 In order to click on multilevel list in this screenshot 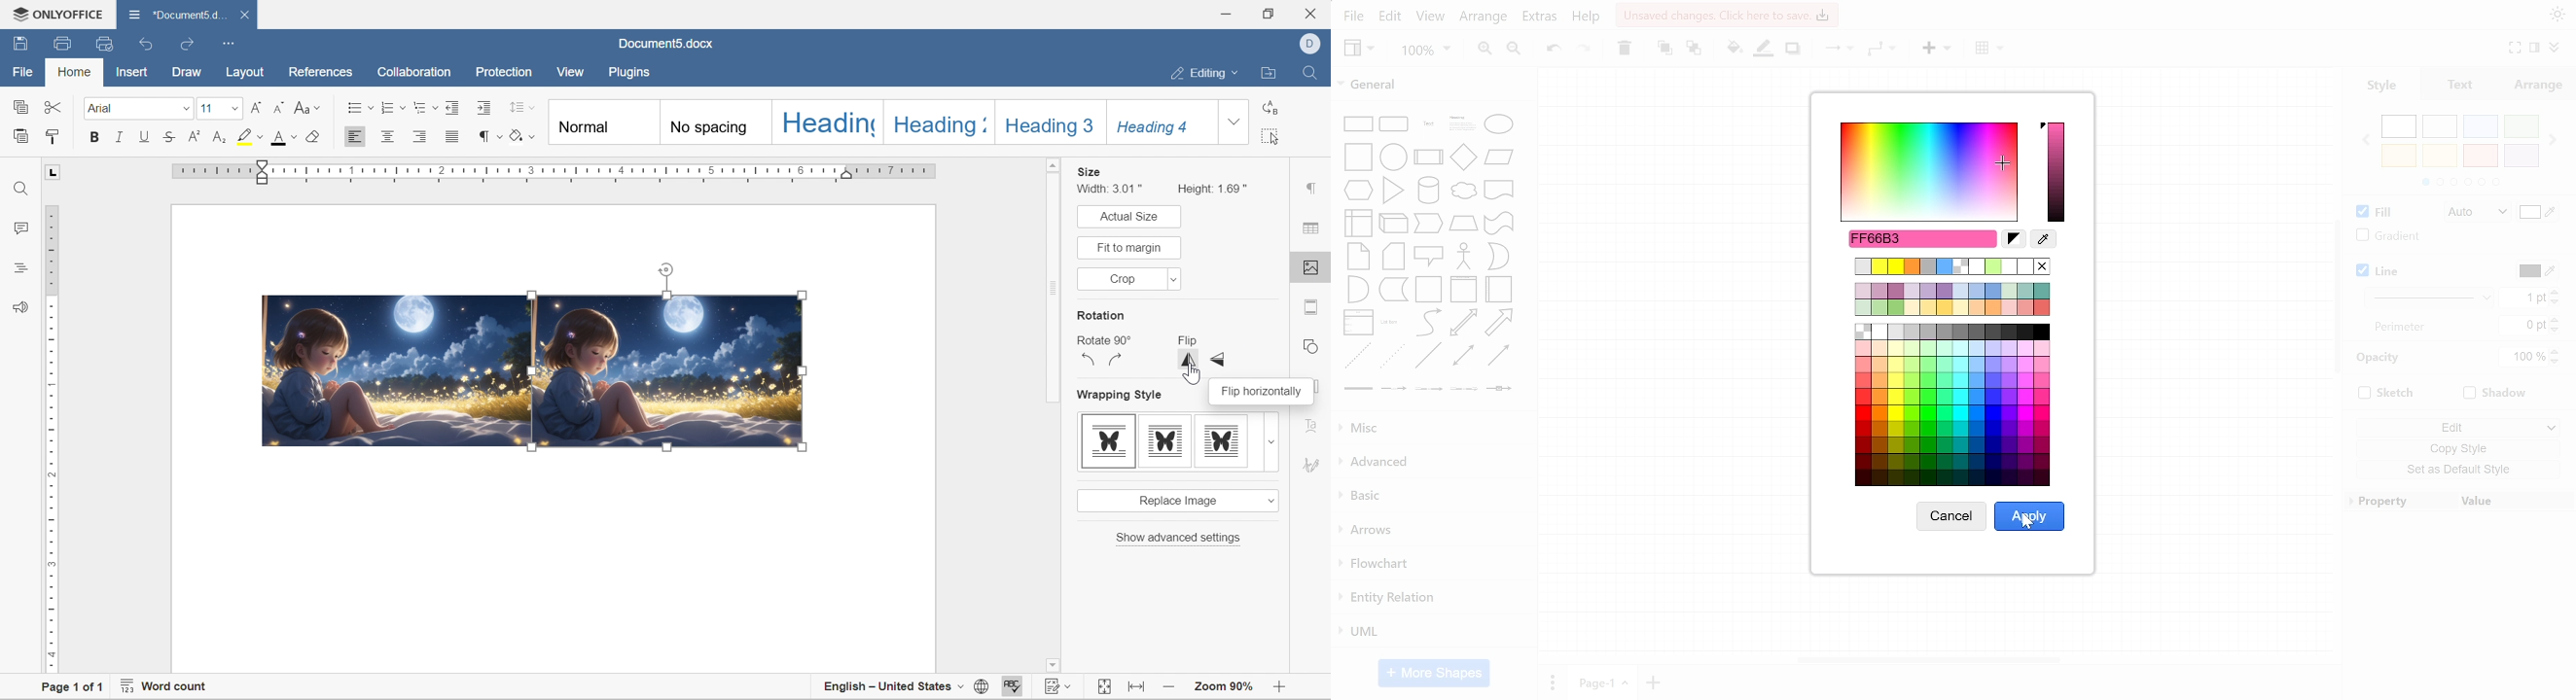, I will do `click(425, 107)`.